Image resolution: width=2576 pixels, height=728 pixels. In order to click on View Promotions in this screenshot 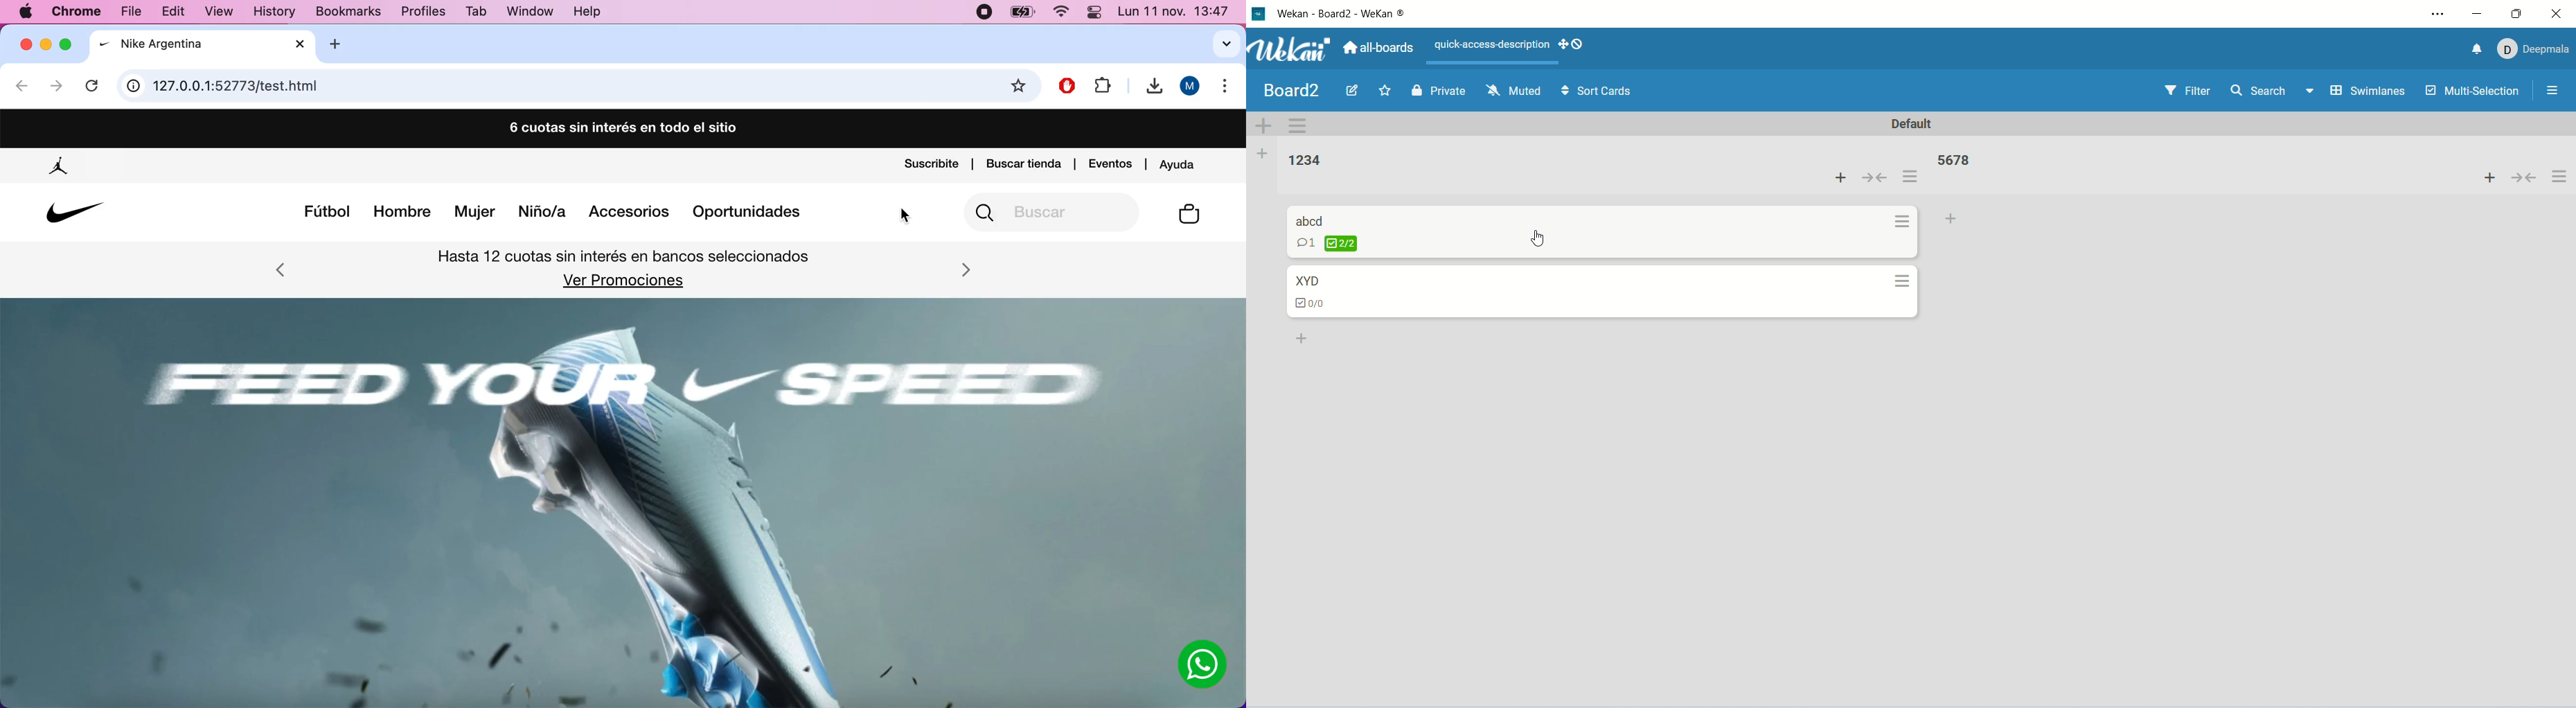, I will do `click(621, 281)`.